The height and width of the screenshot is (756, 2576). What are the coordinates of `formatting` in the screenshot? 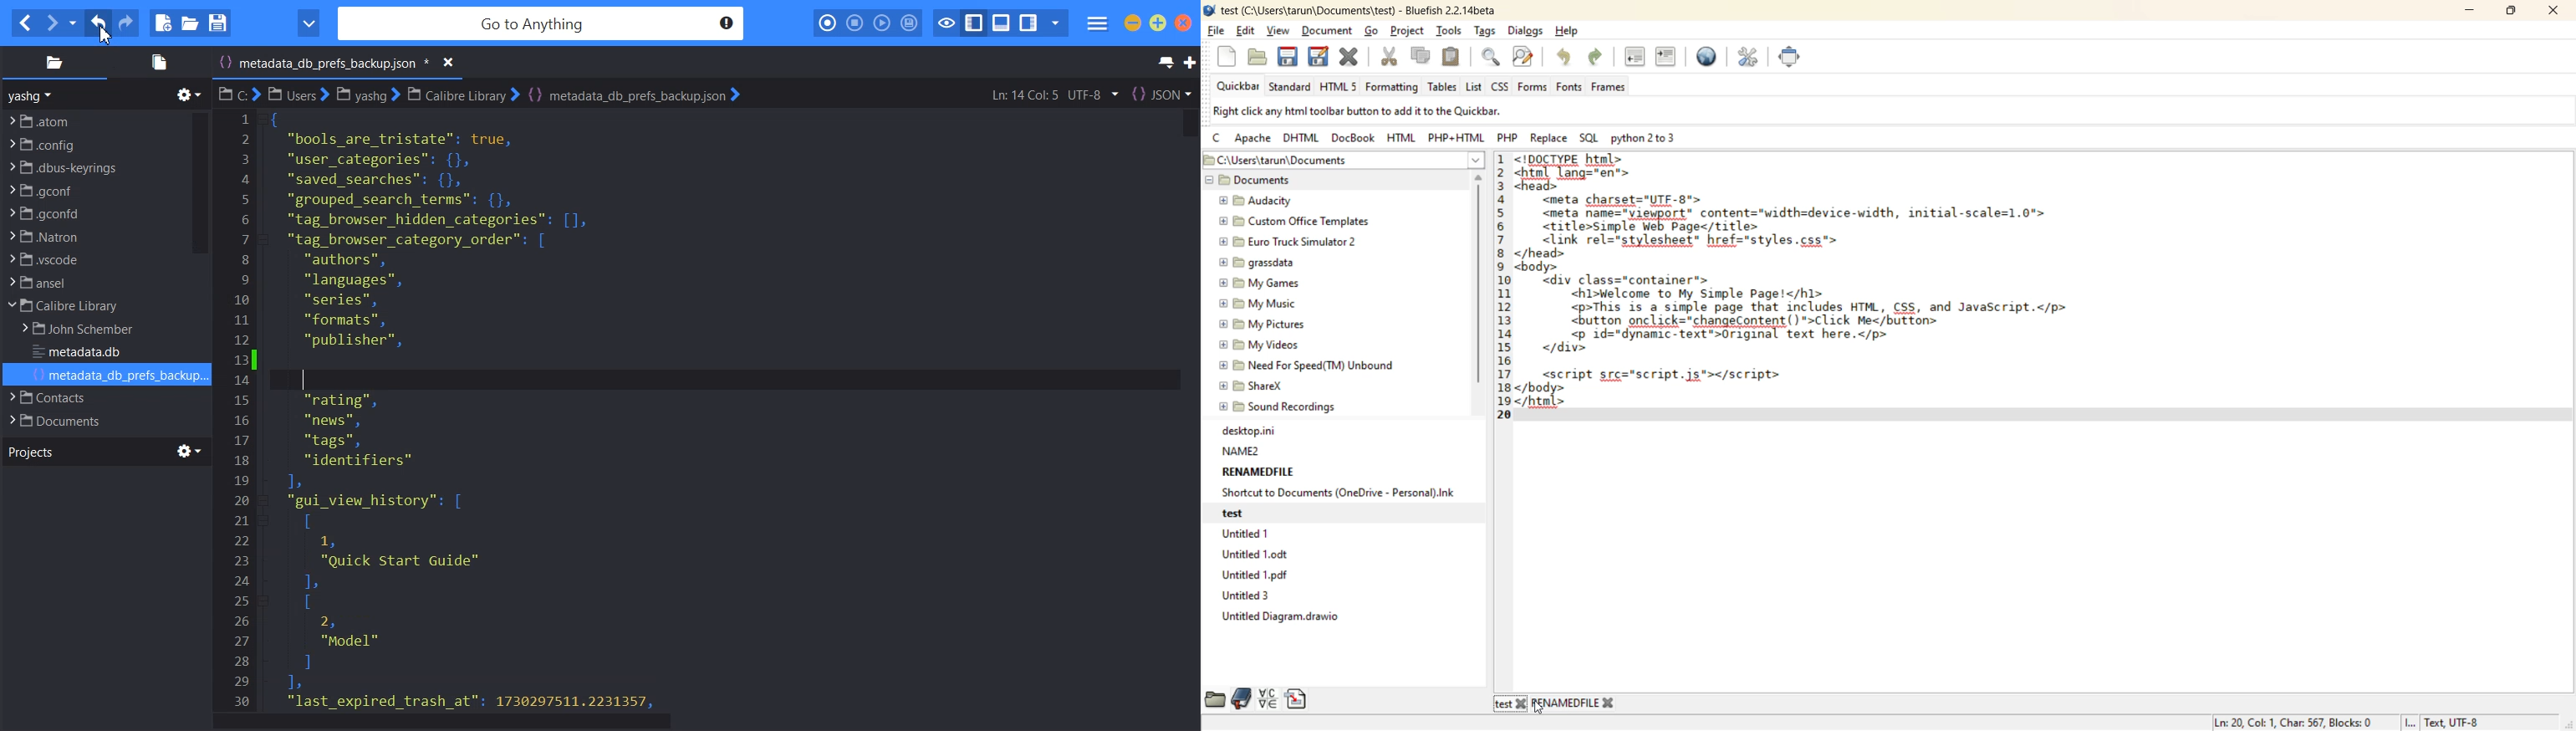 It's located at (1393, 86).